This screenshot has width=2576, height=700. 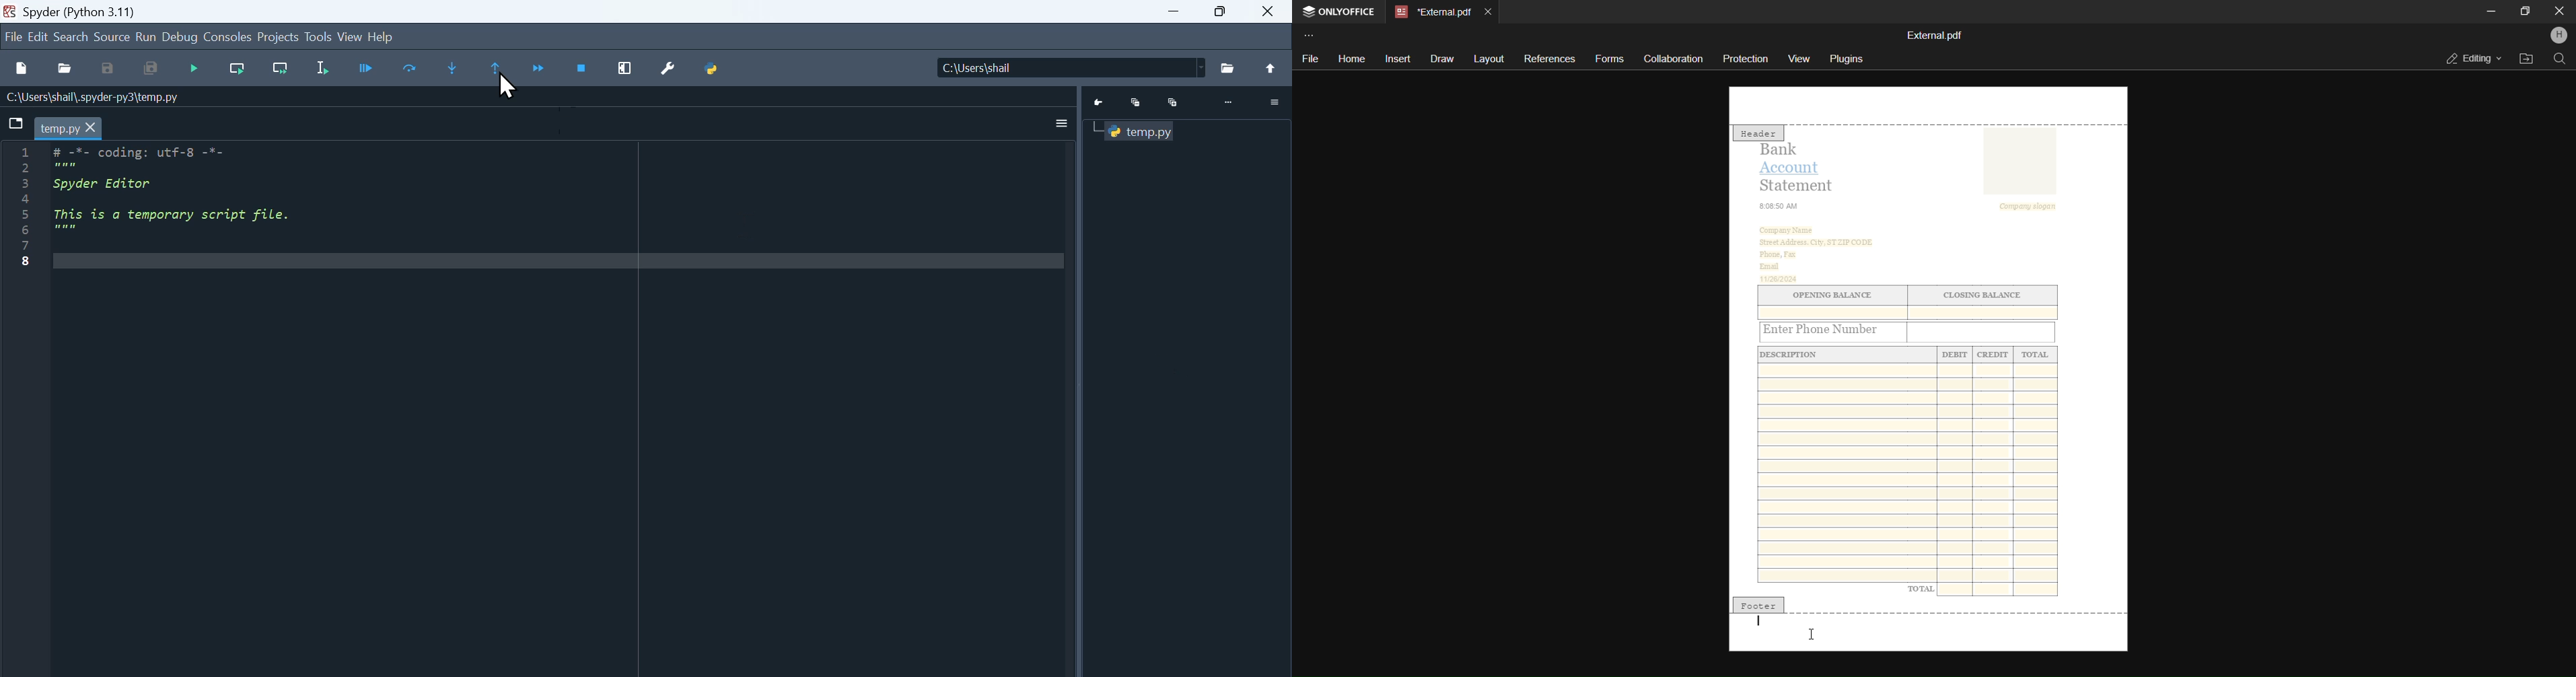 I want to click on Edit, so click(x=39, y=35).